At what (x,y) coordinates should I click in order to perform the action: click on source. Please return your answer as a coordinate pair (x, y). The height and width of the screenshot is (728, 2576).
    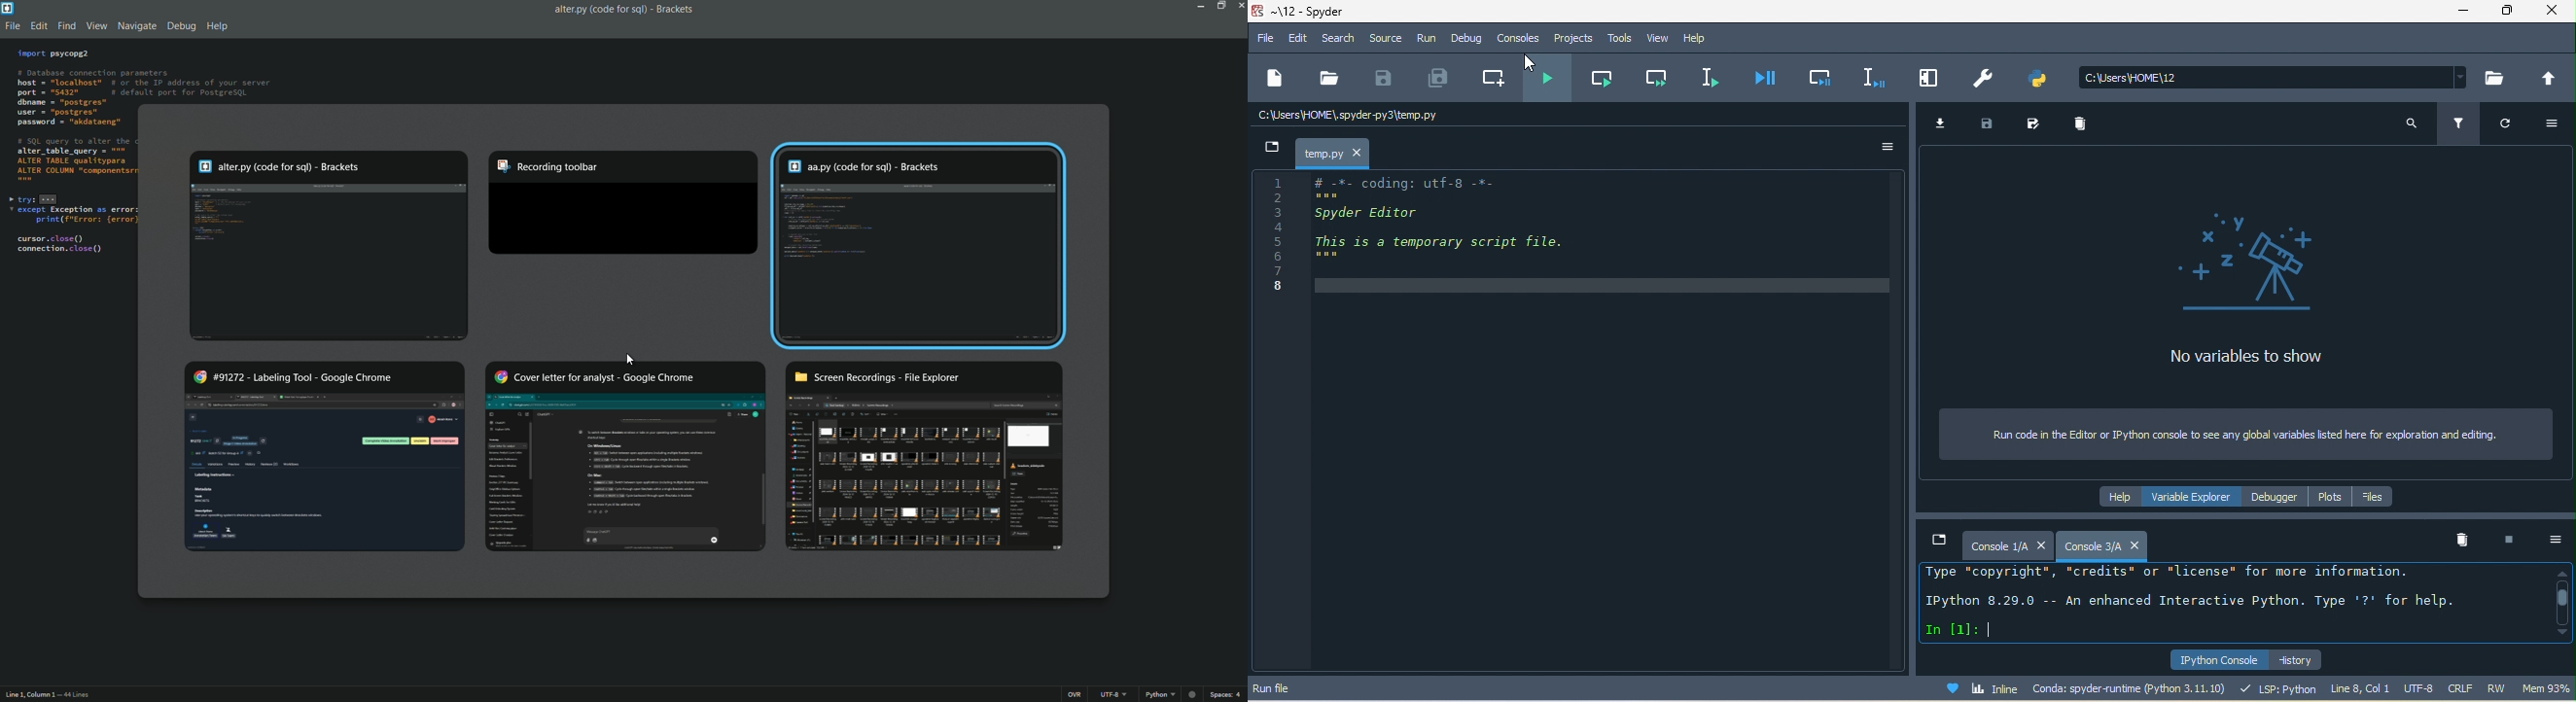
    Looking at the image, I should click on (1386, 38).